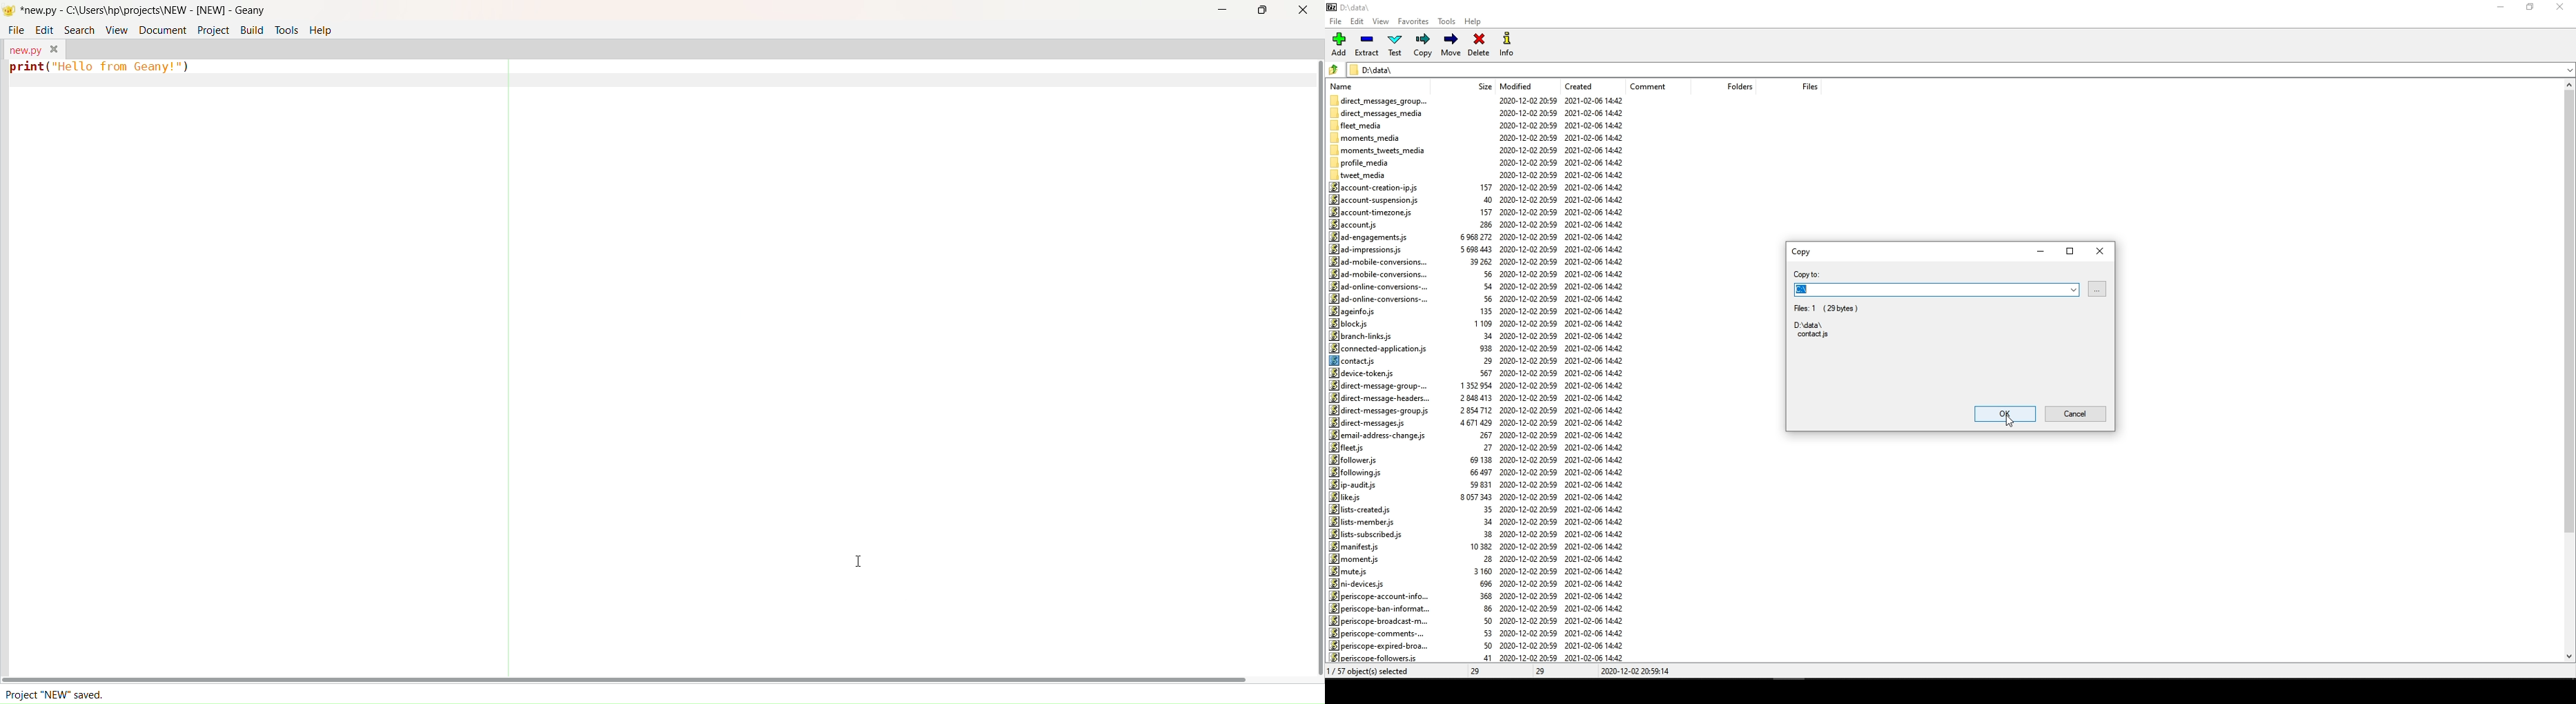 This screenshot has width=2576, height=728. I want to click on D:\data\, so click(1374, 69).